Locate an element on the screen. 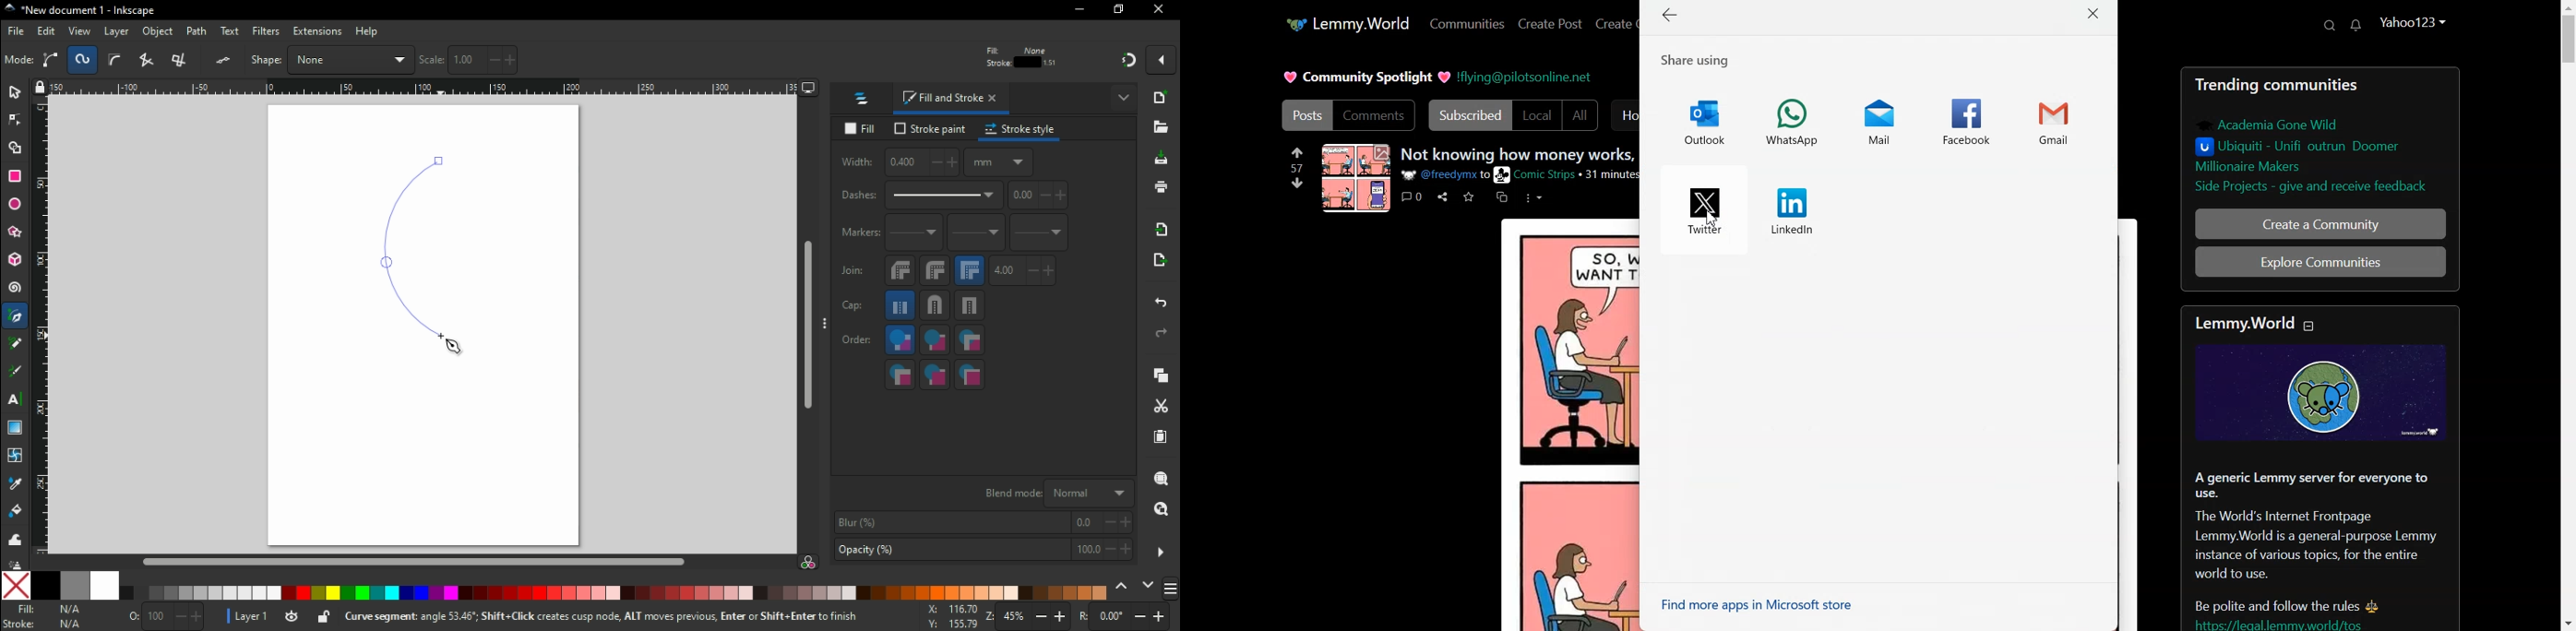 This screenshot has height=644, width=2576. Hyperlink is located at coordinates (1525, 76).